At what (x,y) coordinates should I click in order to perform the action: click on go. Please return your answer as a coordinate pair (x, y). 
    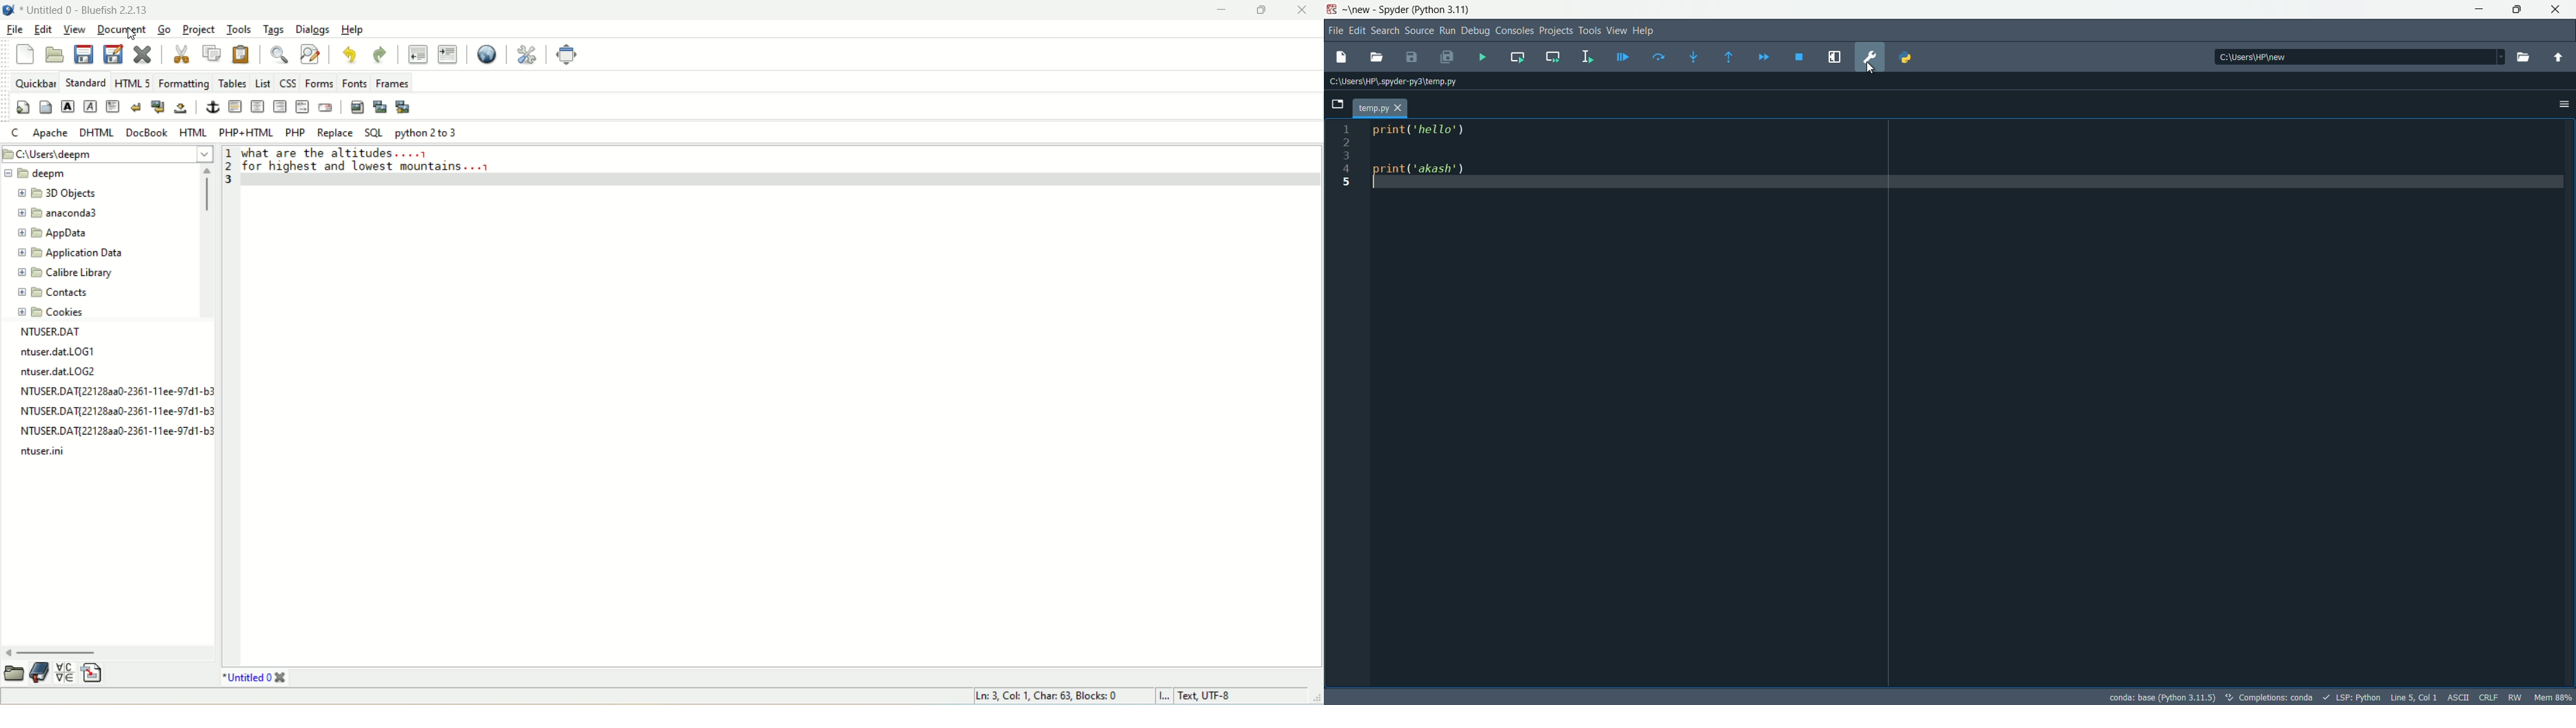
    Looking at the image, I should click on (165, 28).